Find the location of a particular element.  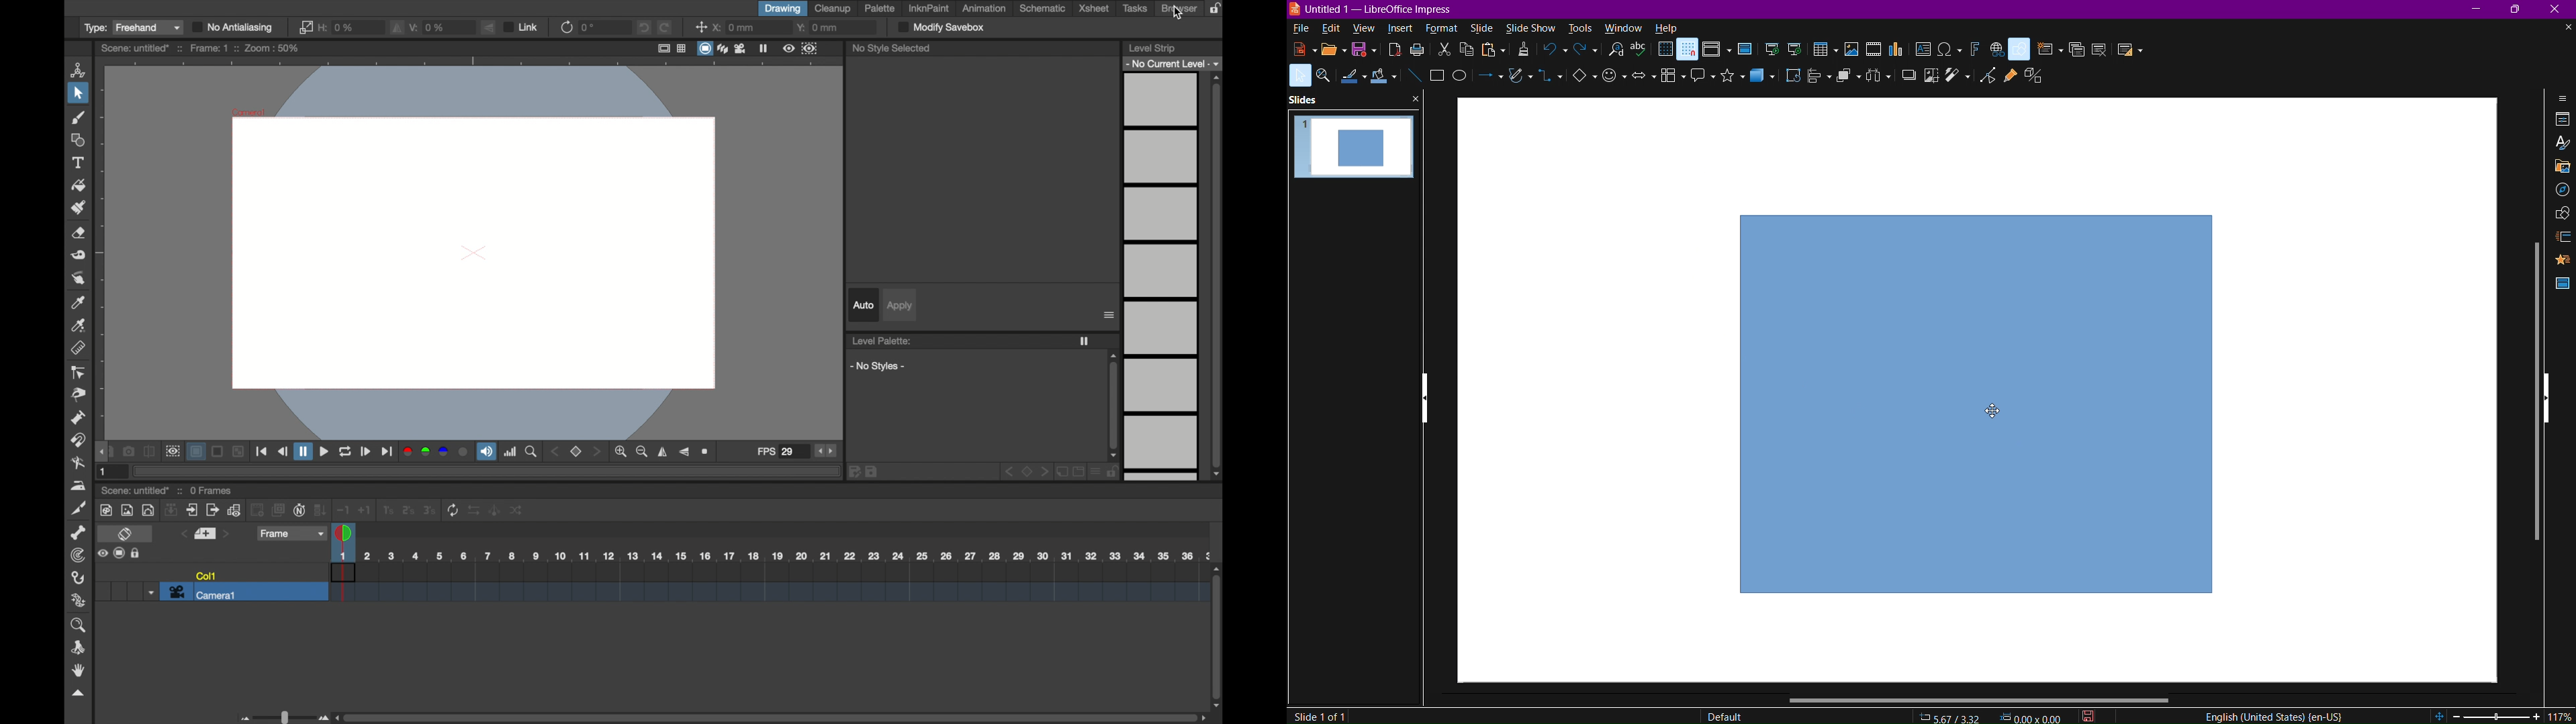

Scrollbar is located at coordinates (2531, 388).